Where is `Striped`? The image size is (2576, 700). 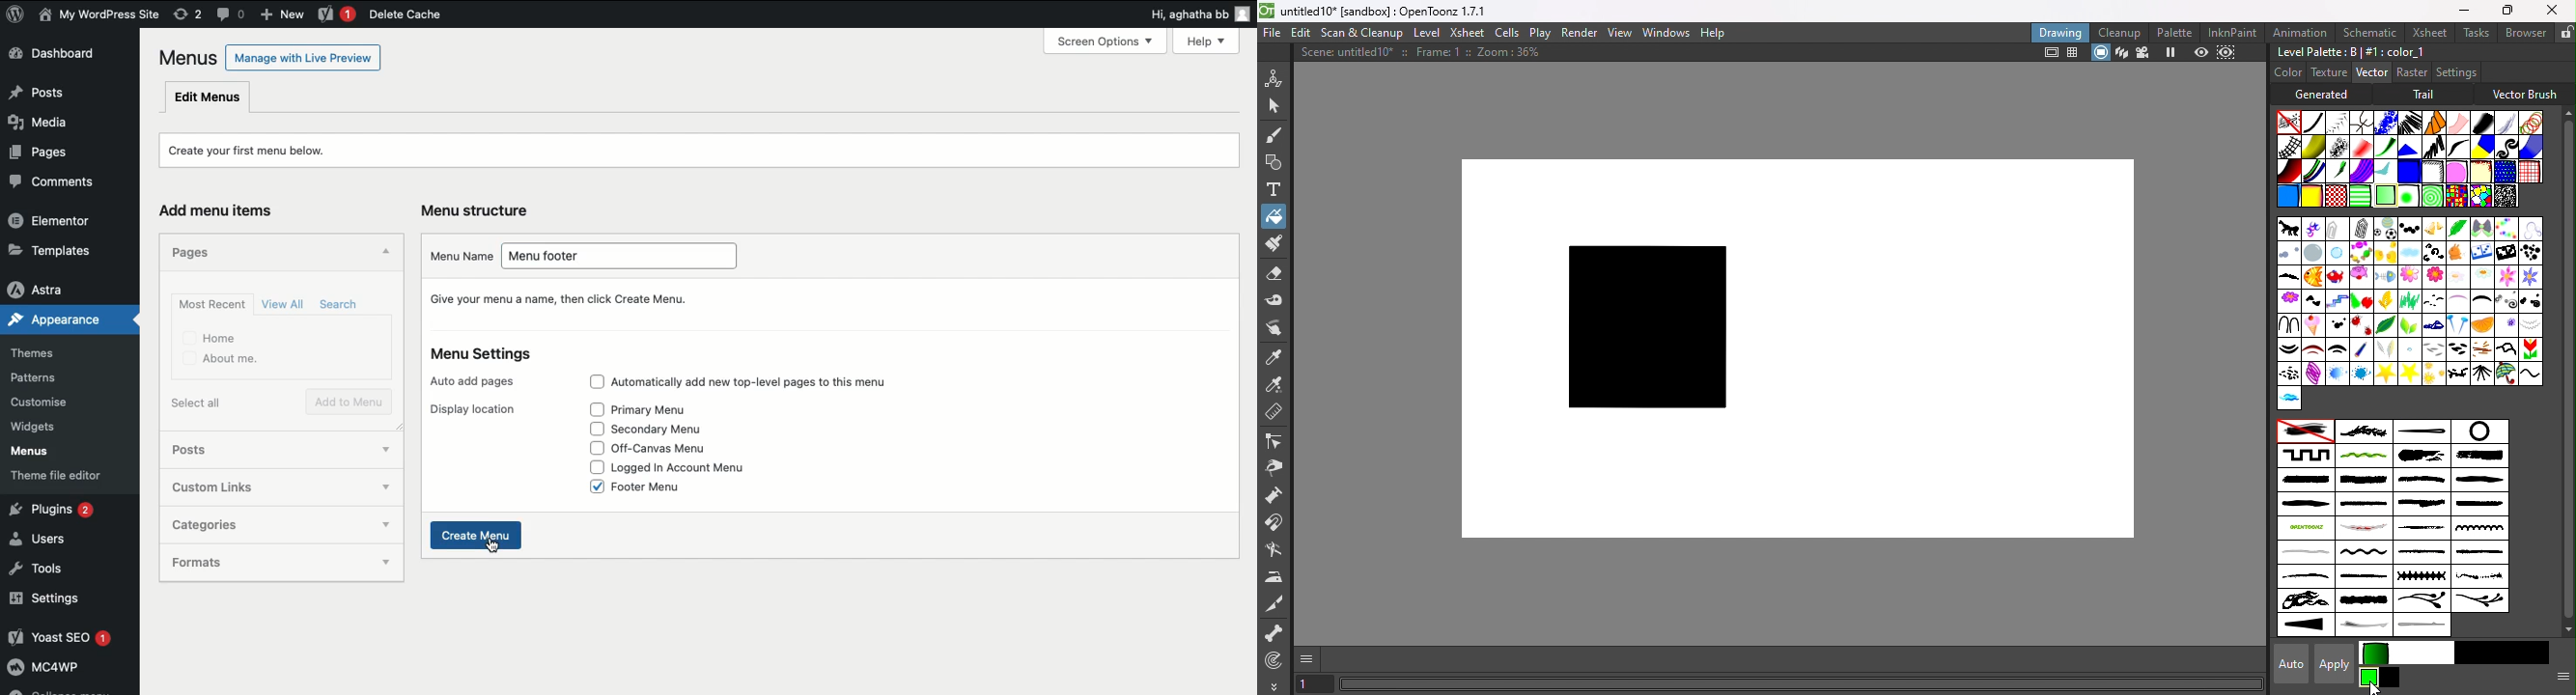 Striped is located at coordinates (2482, 146).